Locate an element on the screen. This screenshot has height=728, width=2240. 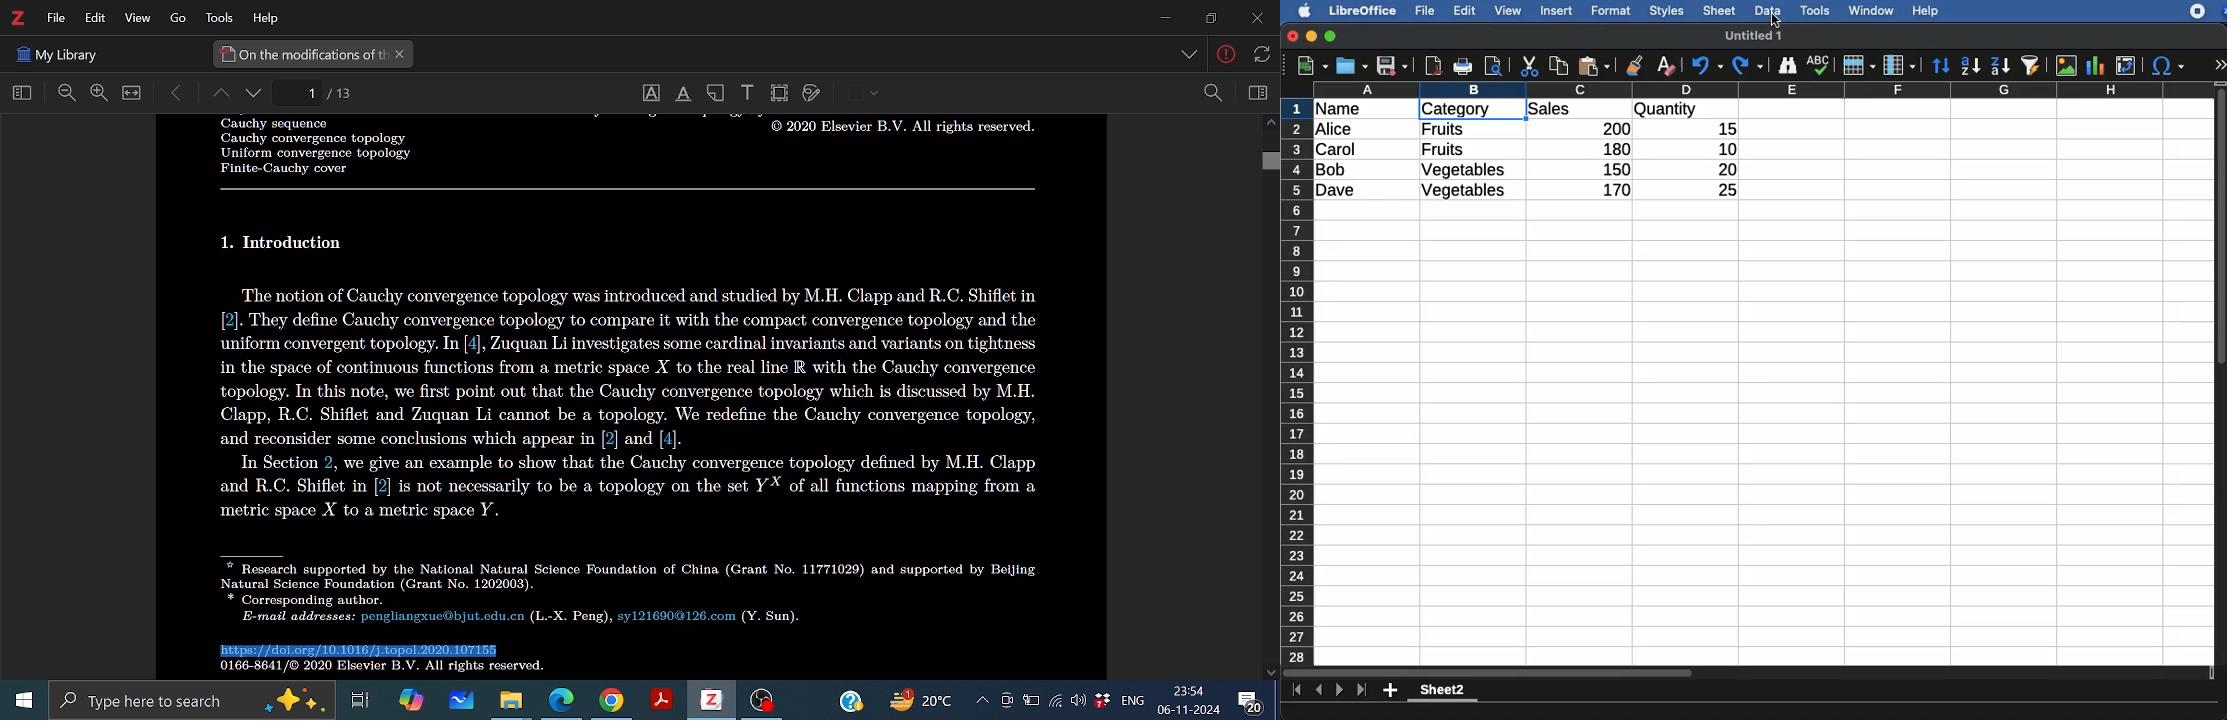
25 is located at coordinates (1720, 188).